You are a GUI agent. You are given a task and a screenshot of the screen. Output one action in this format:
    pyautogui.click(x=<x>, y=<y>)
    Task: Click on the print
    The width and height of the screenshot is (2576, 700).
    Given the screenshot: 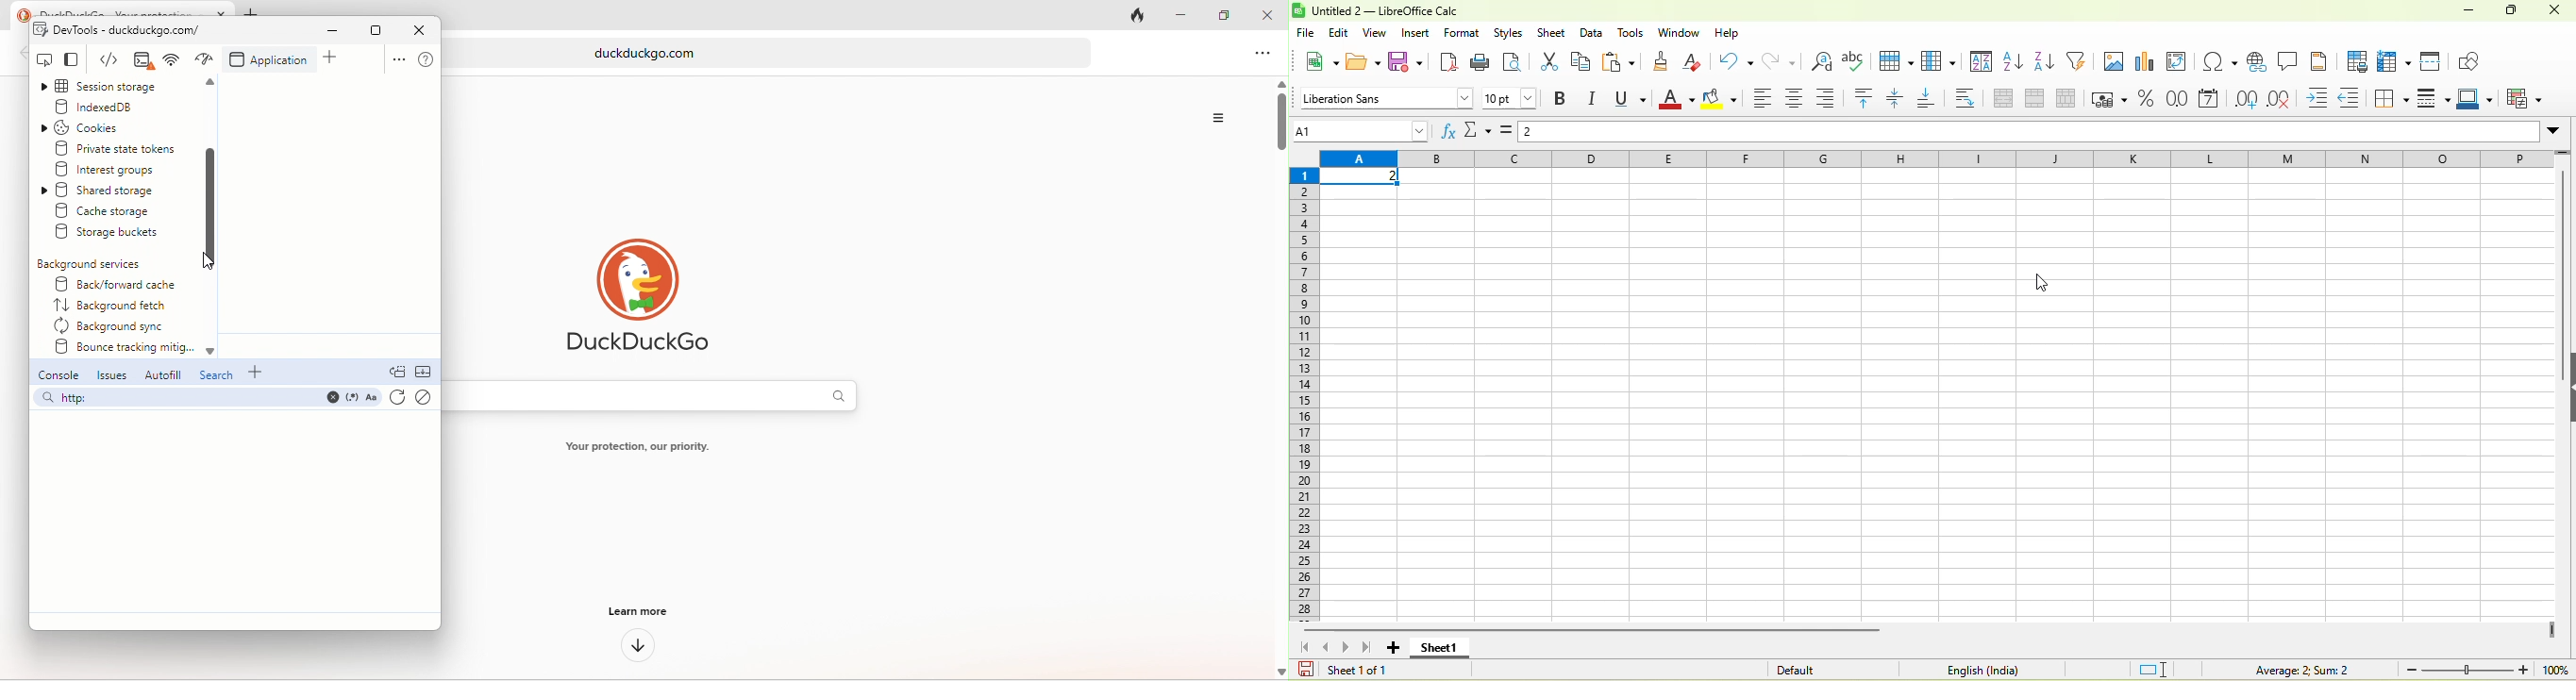 What is the action you would take?
    pyautogui.click(x=1486, y=61)
    